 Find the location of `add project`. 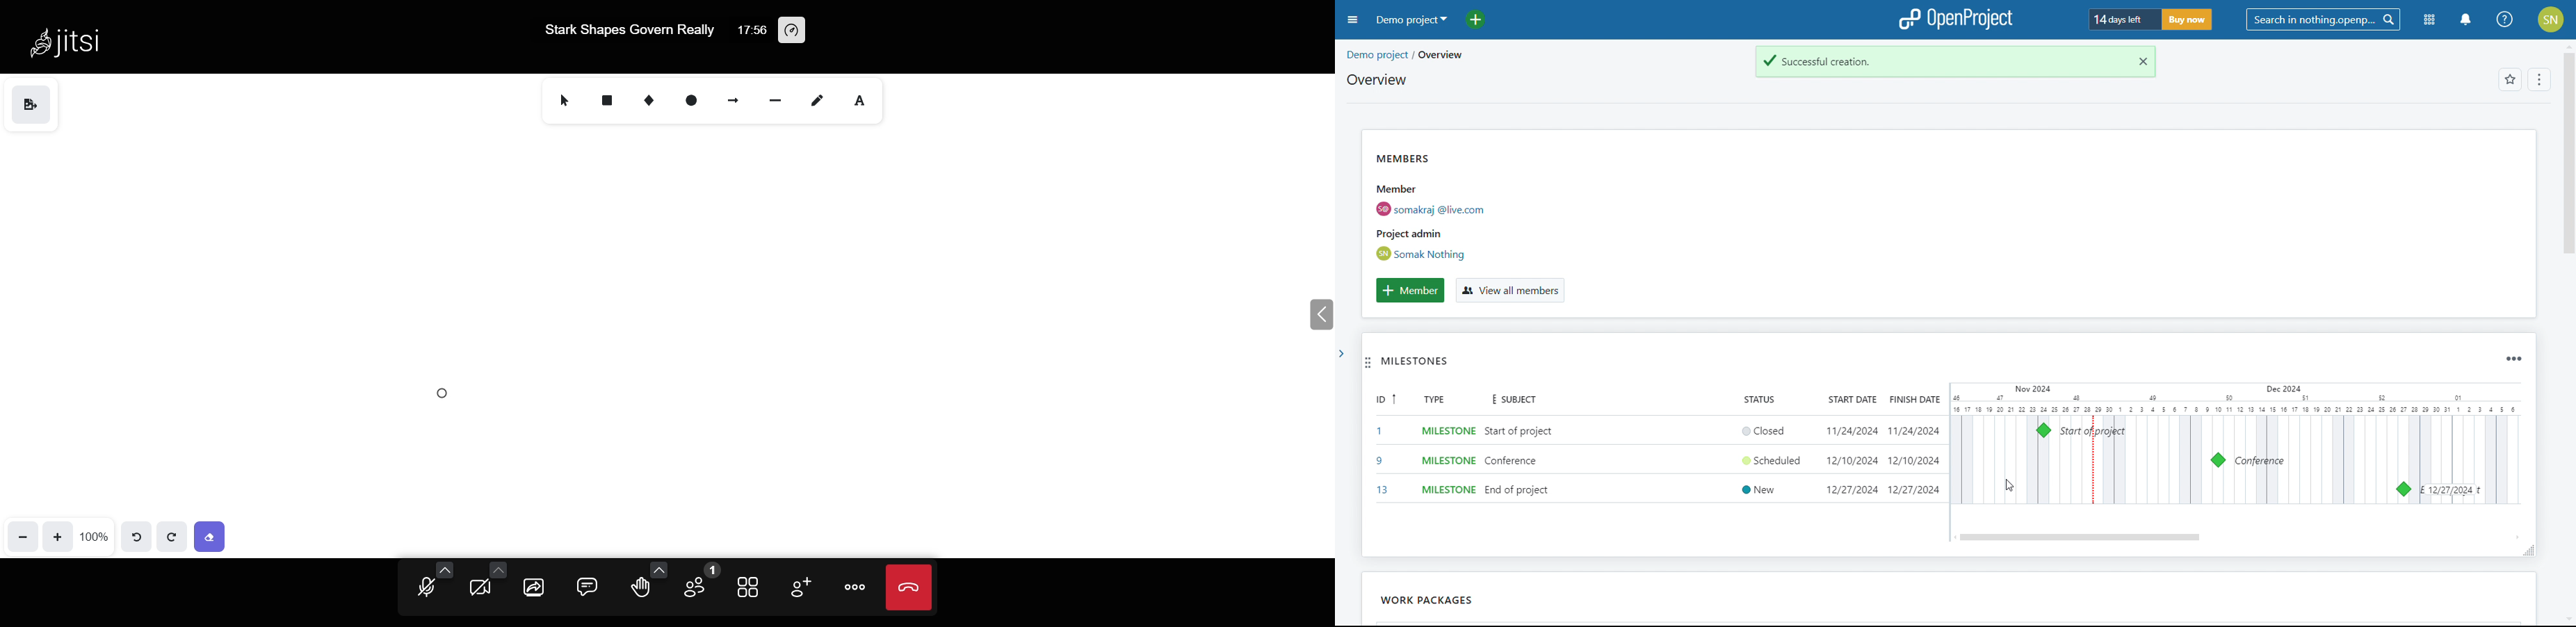

add project is located at coordinates (1483, 19).